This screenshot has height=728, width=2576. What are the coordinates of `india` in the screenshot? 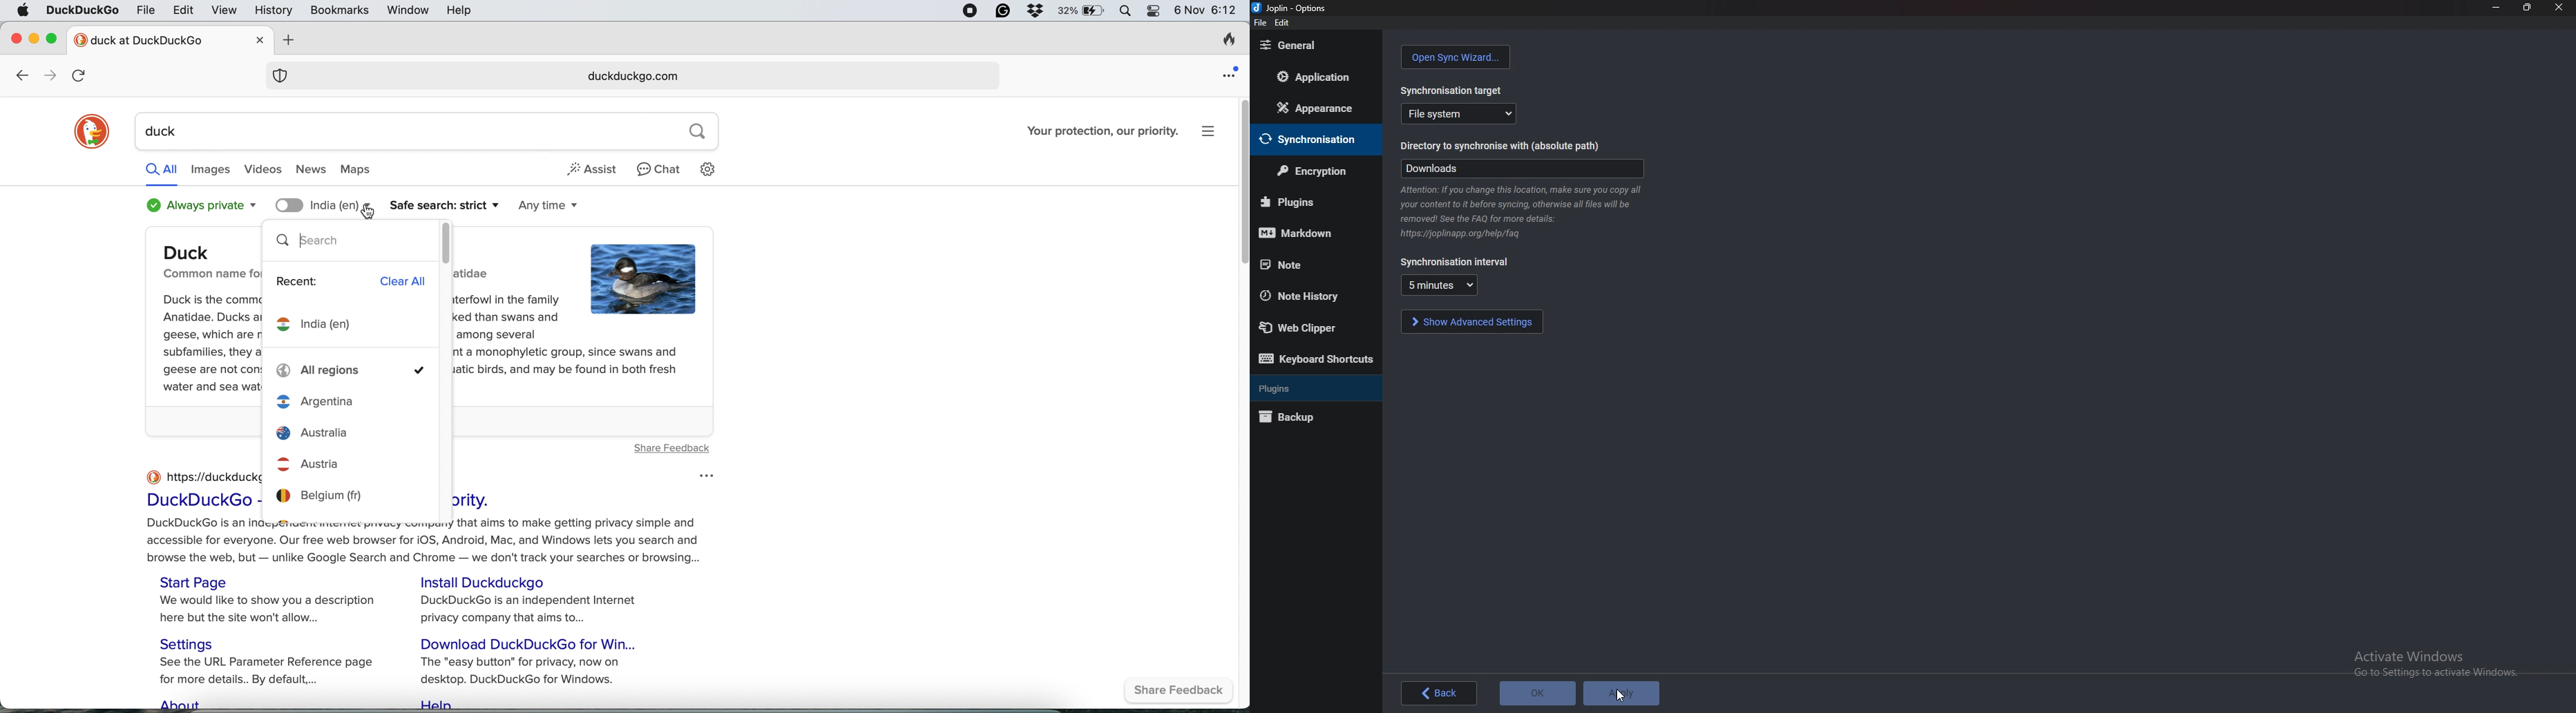 It's located at (321, 326).